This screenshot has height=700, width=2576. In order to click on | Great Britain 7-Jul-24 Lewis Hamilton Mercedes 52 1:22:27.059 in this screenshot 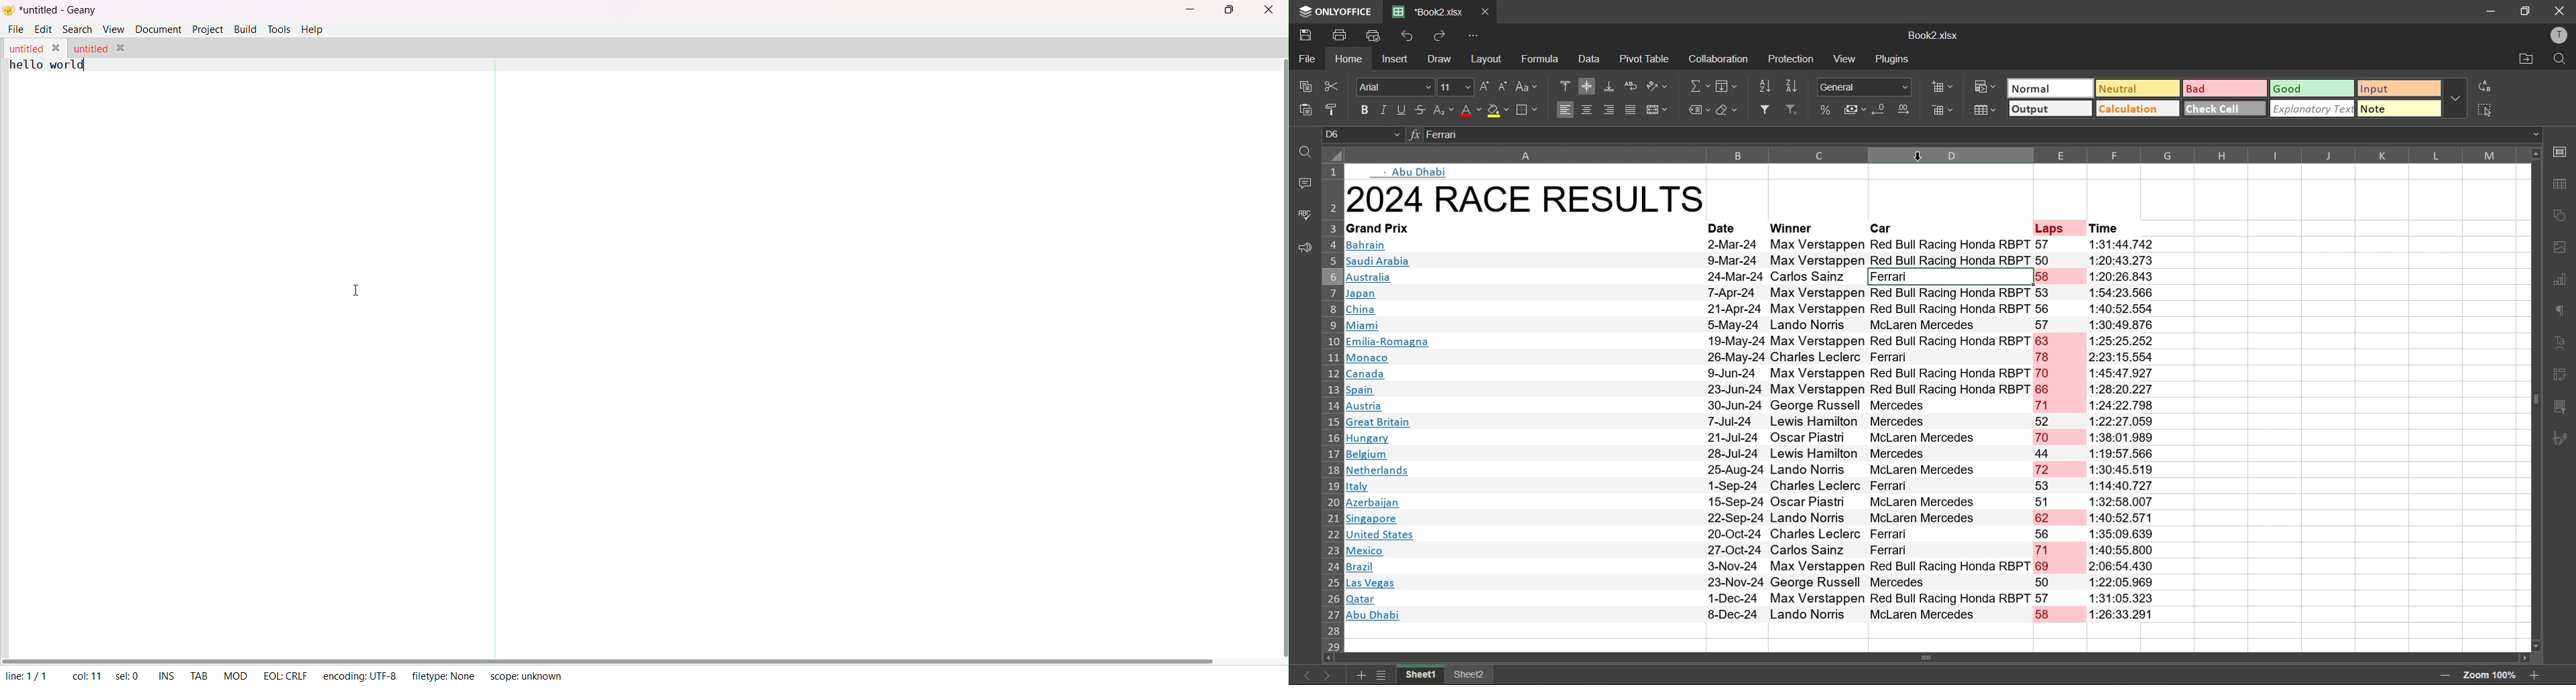, I will do `click(1754, 422)`.